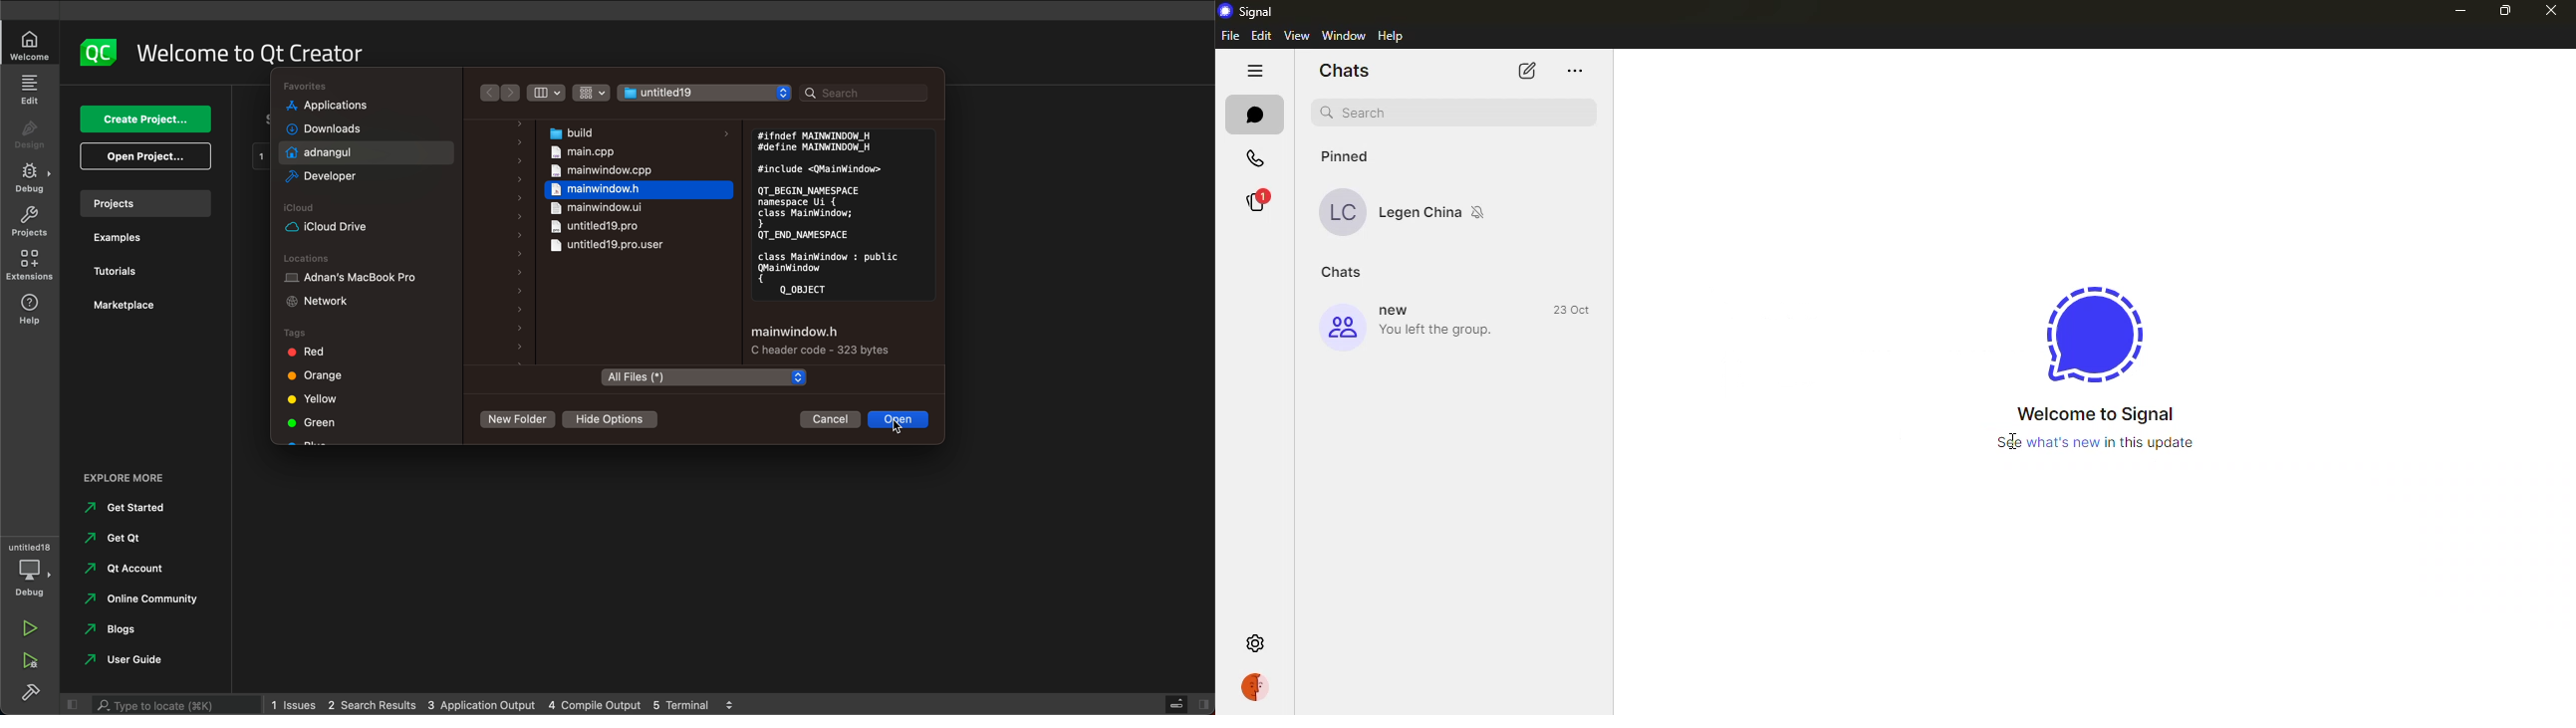 The width and height of the screenshot is (2576, 728). Describe the element at coordinates (2457, 10) in the screenshot. I see `minimize` at that location.